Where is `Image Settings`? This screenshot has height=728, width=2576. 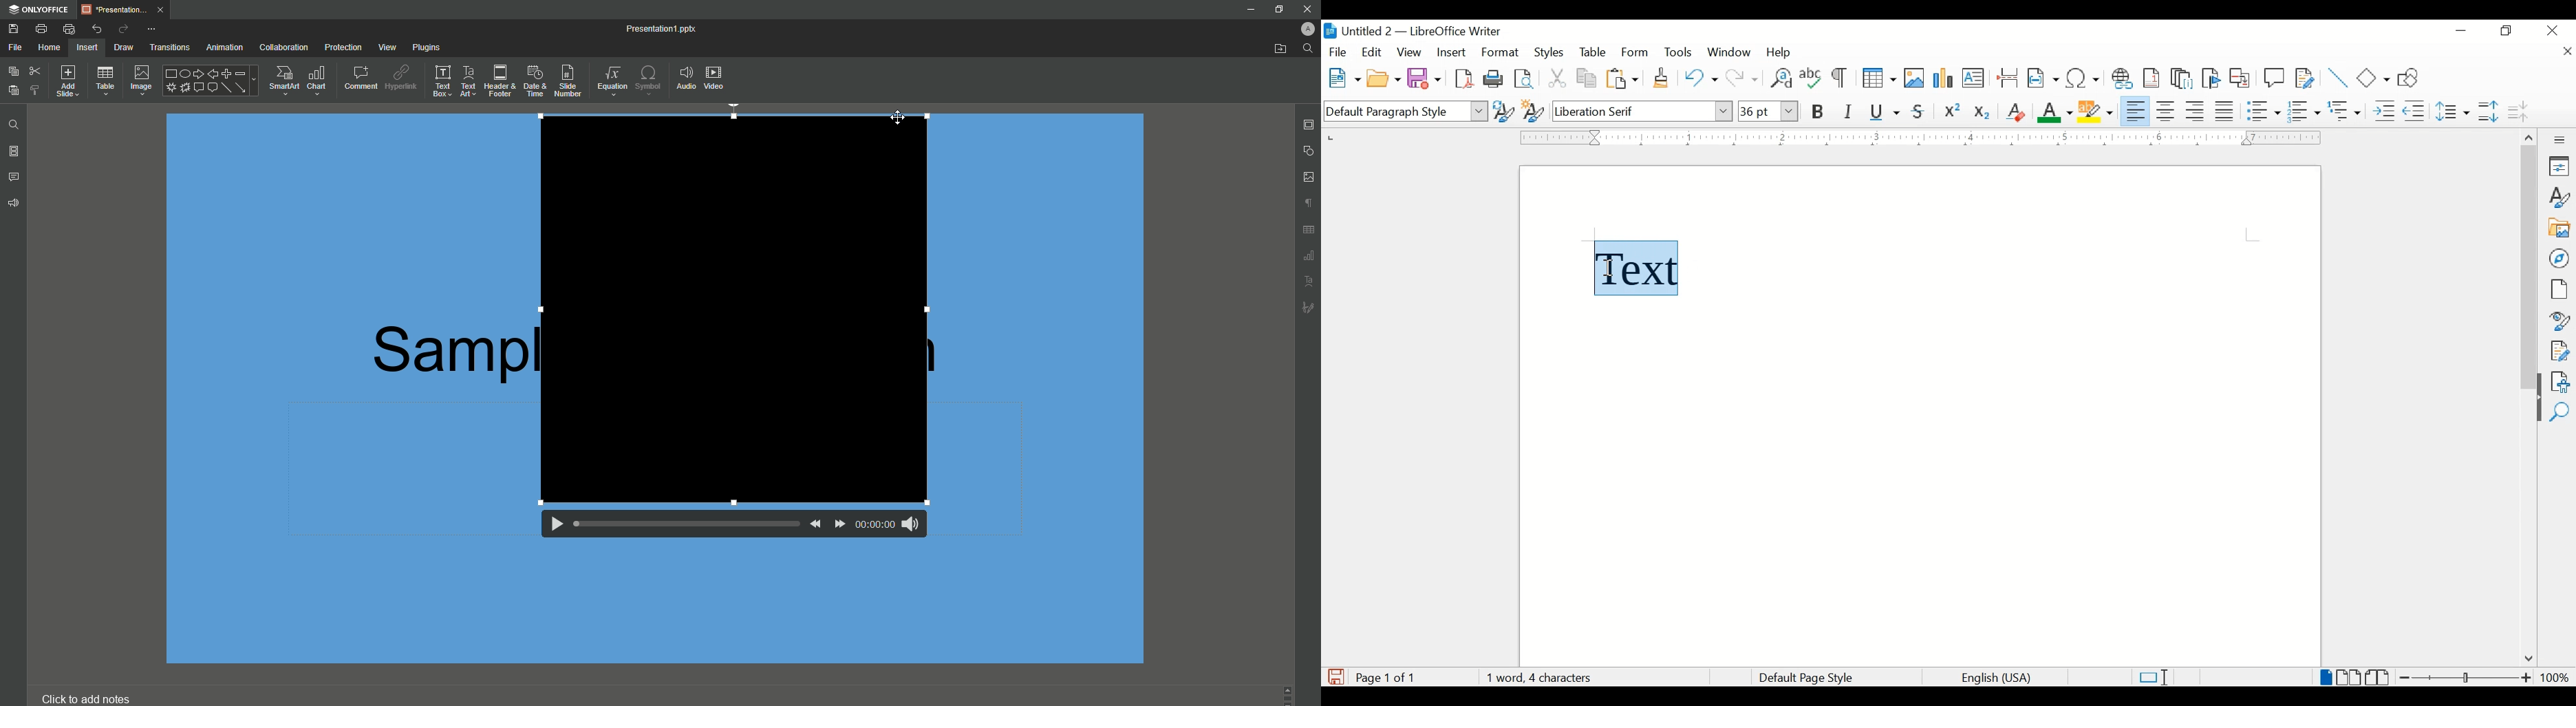
Image Settings is located at coordinates (1309, 178).